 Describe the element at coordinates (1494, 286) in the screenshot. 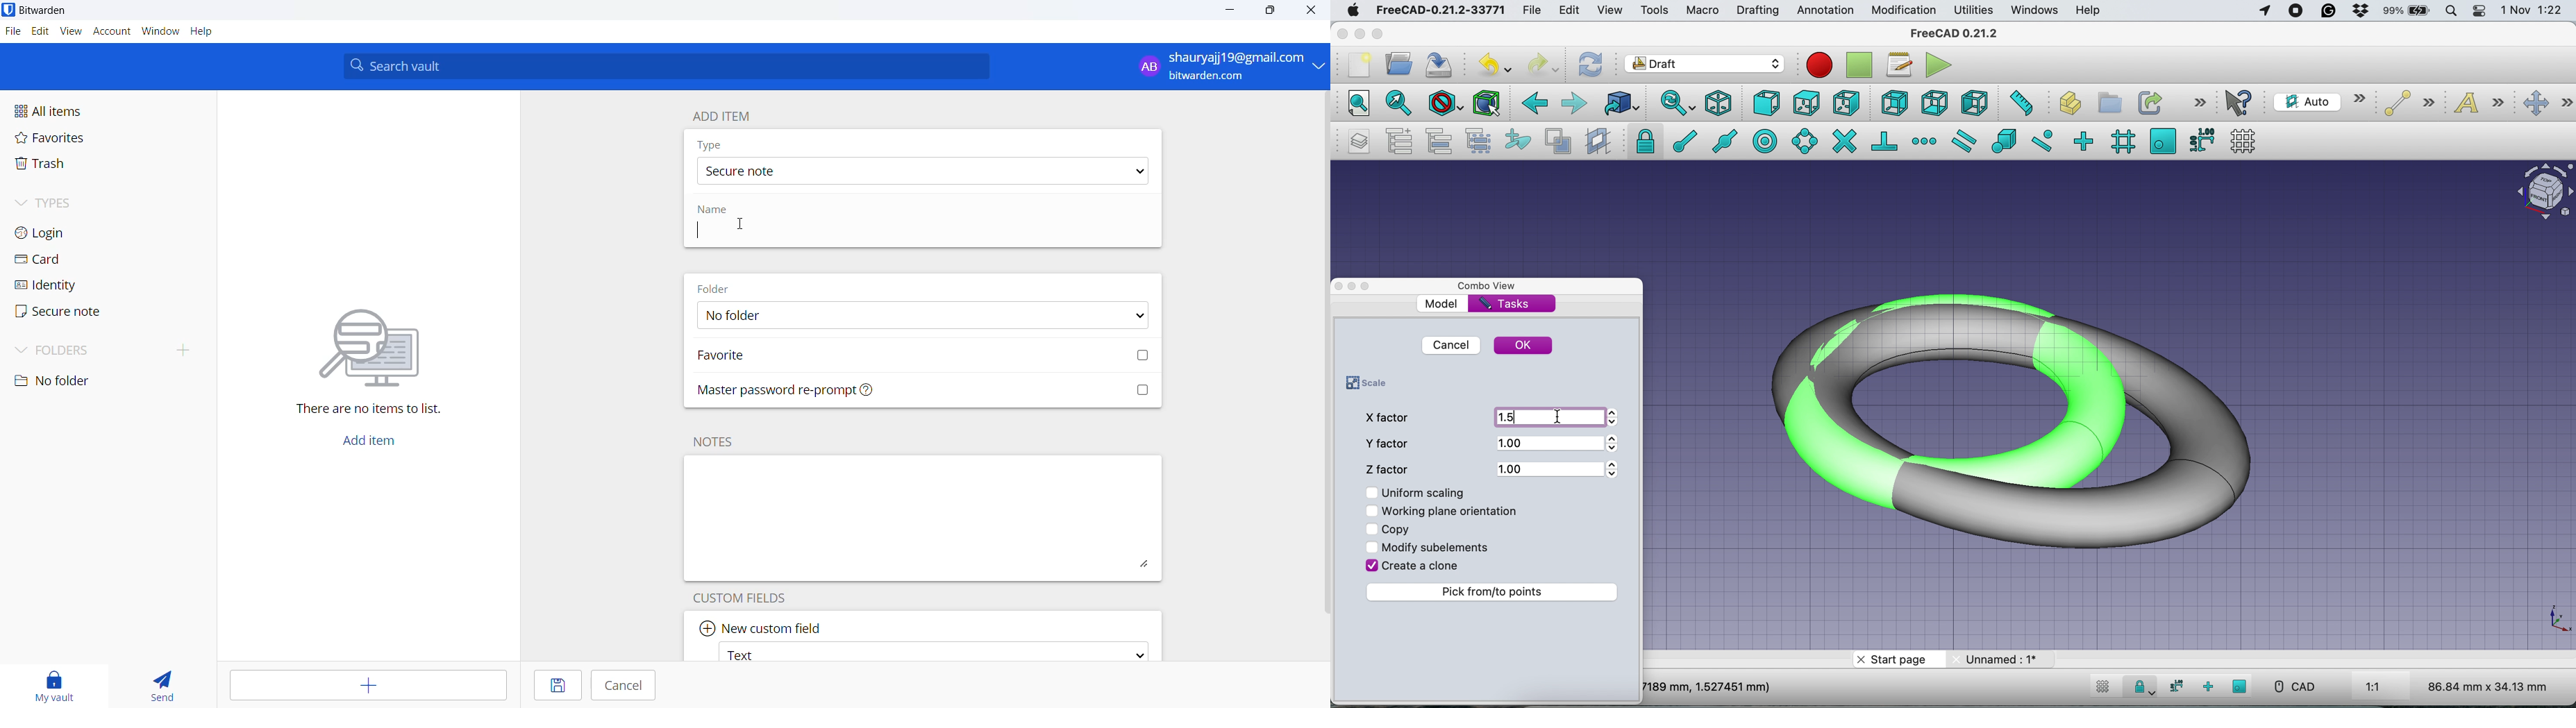

I see `combo view` at that location.